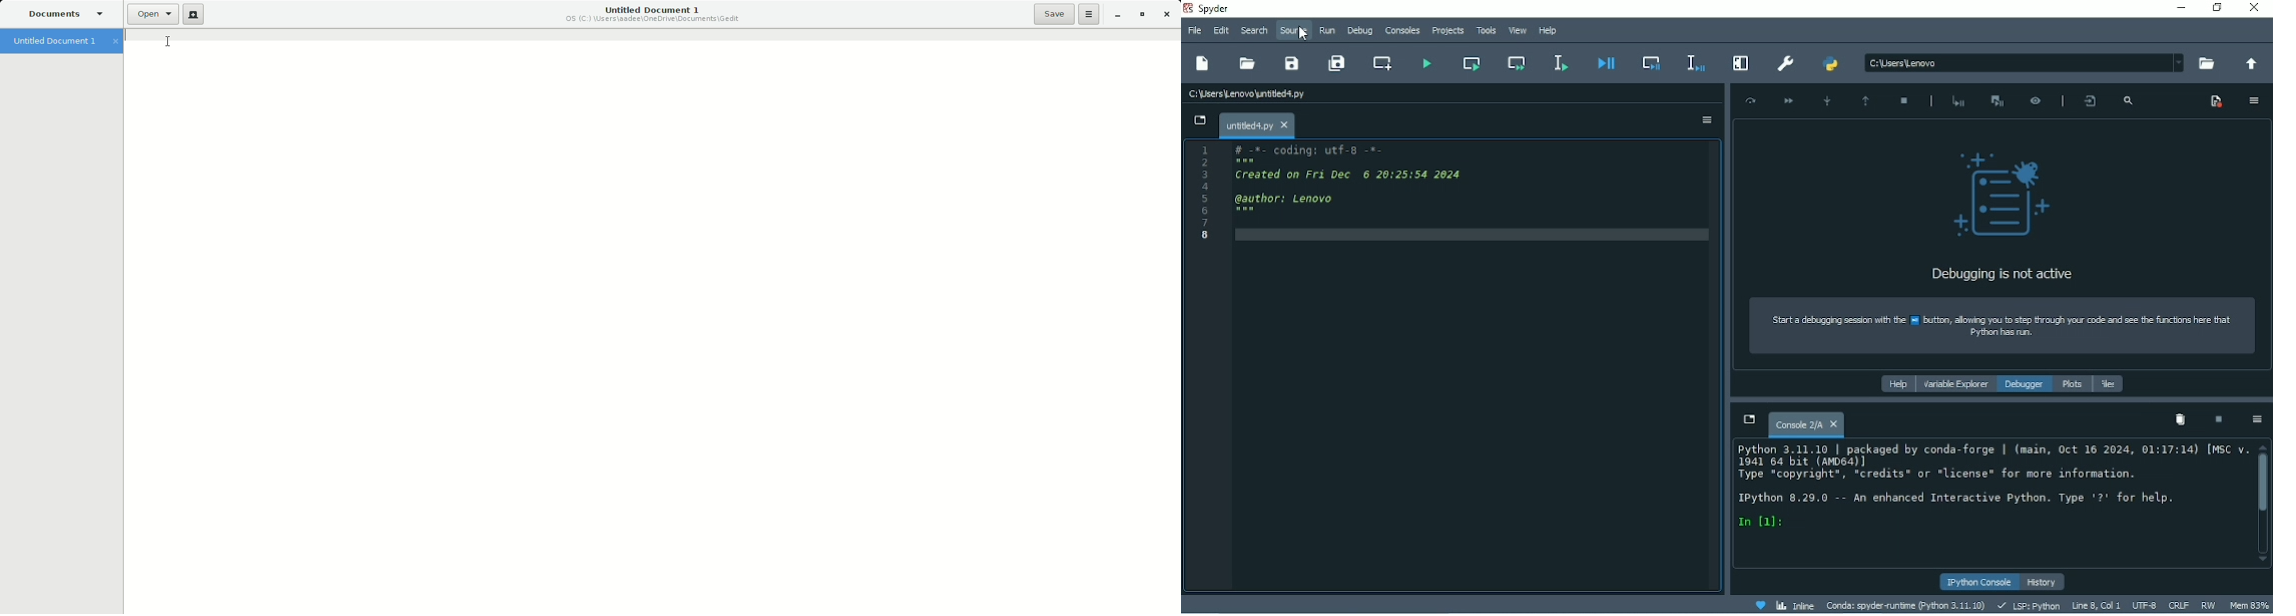 Image resolution: width=2296 pixels, height=616 pixels. Describe the element at coordinates (1954, 385) in the screenshot. I see `Variable explorer` at that location.